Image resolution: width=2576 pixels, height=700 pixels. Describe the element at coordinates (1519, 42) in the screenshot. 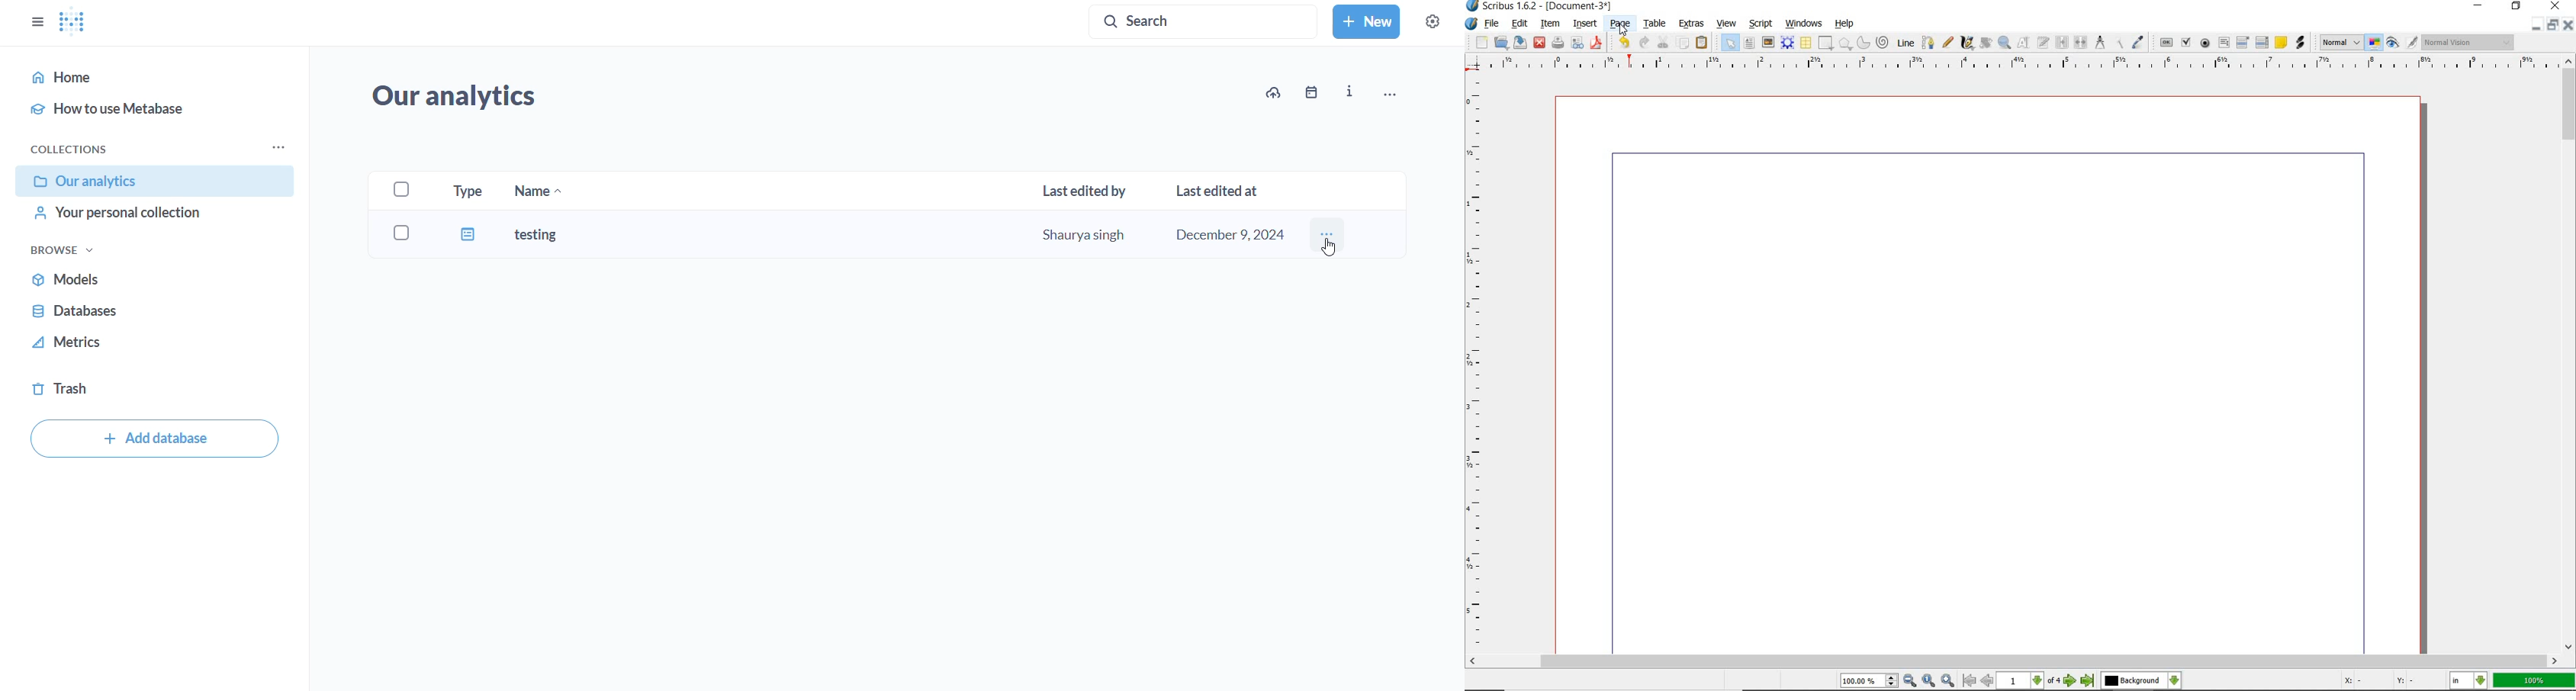

I see `save` at that location.